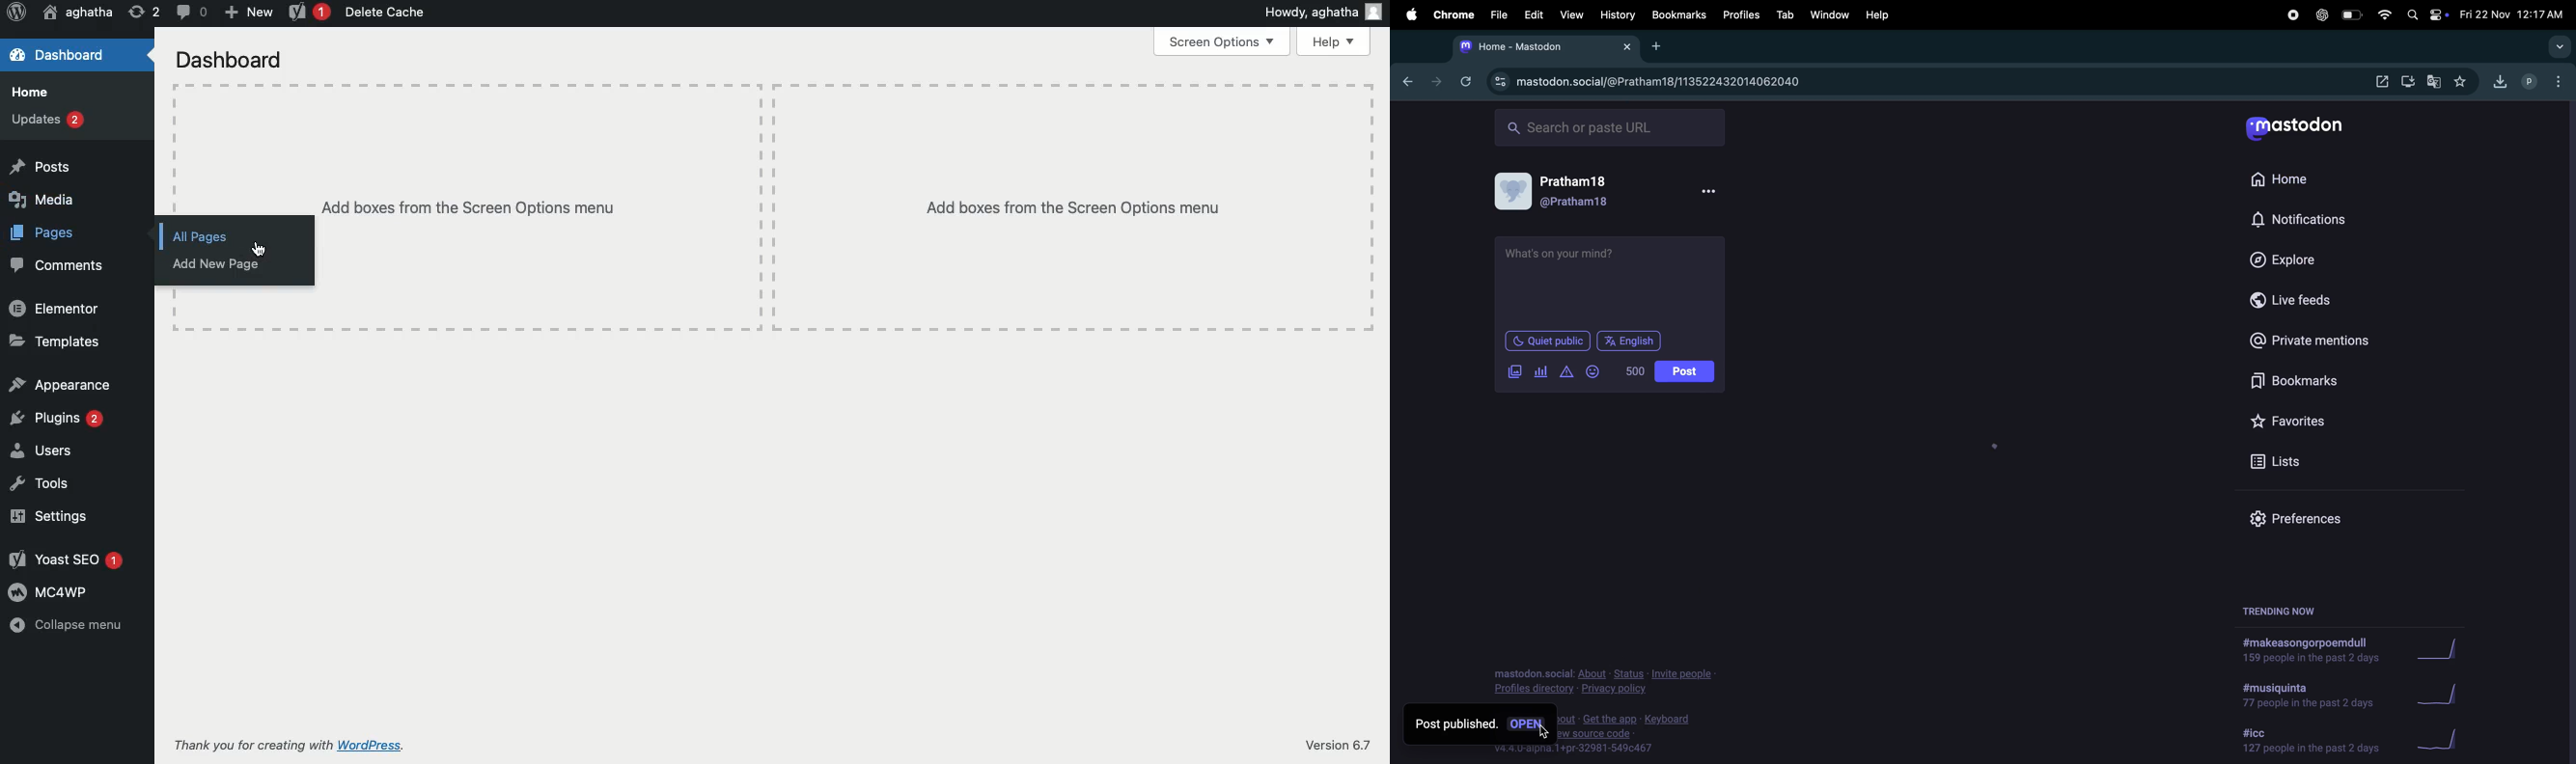 The height and width of the screenshot is (784, 2576). What do you see at coordinates (2308, 741) in the screenshot?
I see `hashtag` at bounding box center [2308, 741].